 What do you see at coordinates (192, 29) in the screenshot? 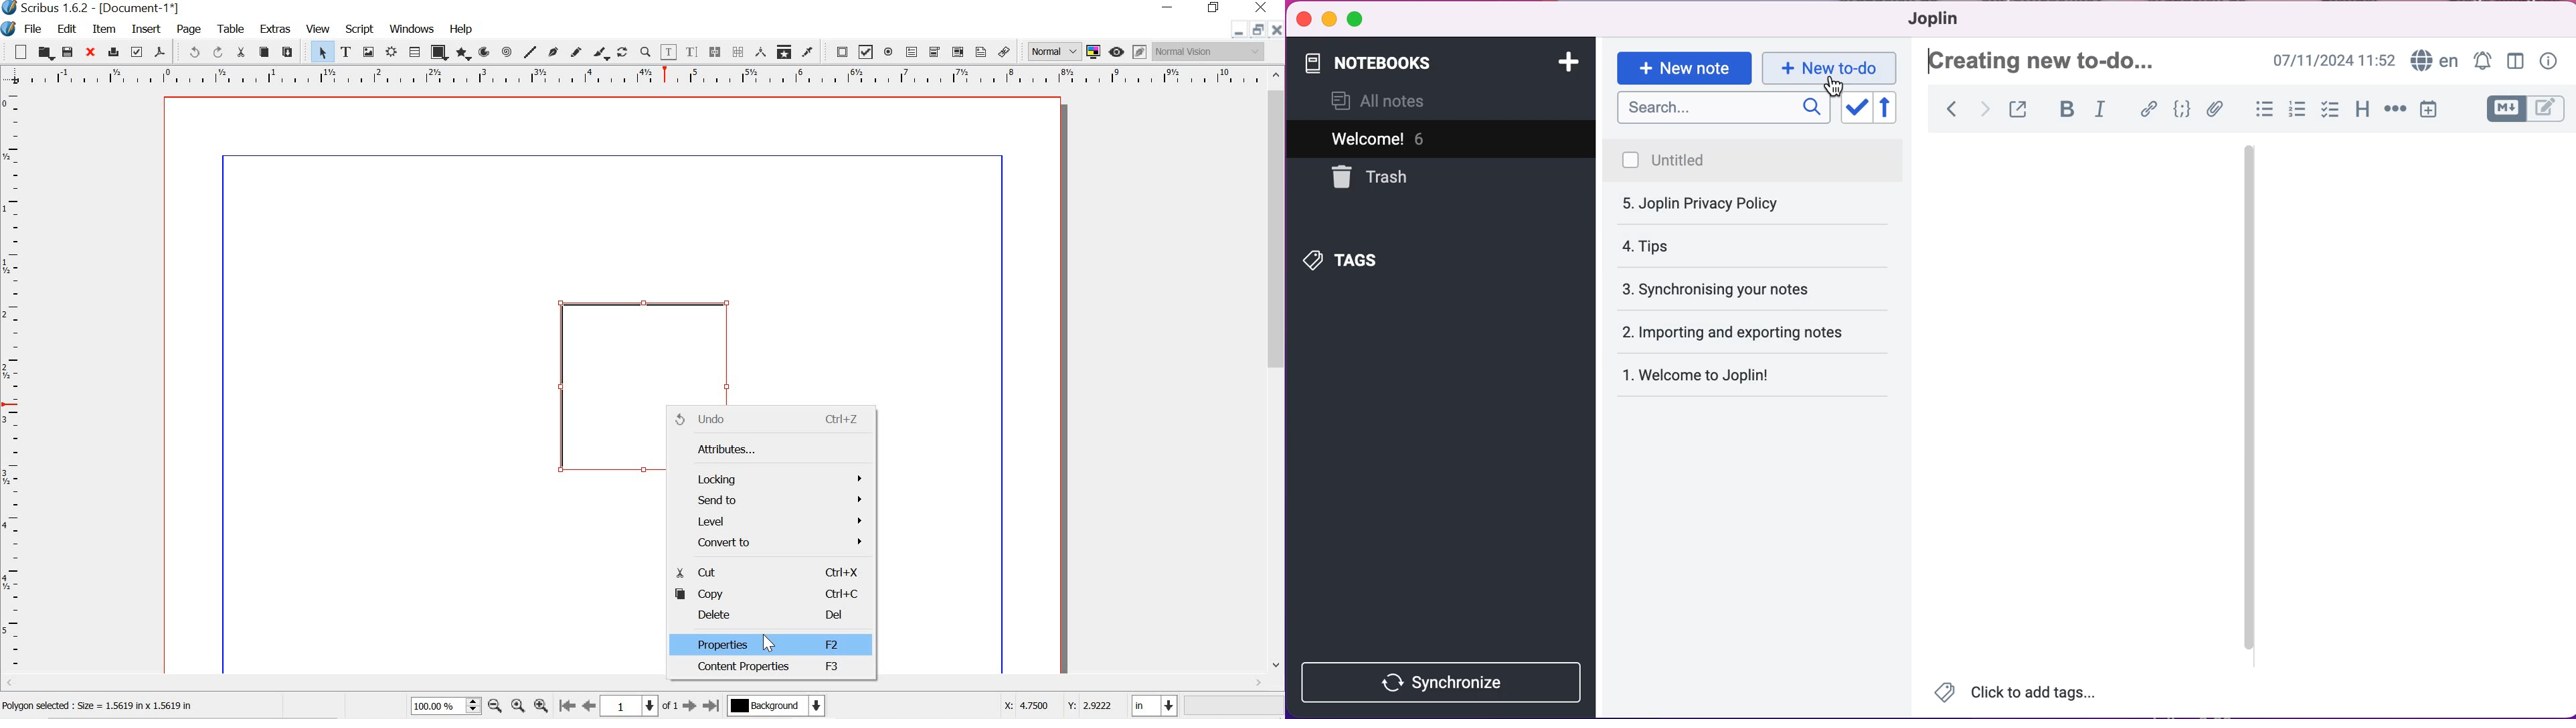
I see `page` at bounding box center [192, 29].